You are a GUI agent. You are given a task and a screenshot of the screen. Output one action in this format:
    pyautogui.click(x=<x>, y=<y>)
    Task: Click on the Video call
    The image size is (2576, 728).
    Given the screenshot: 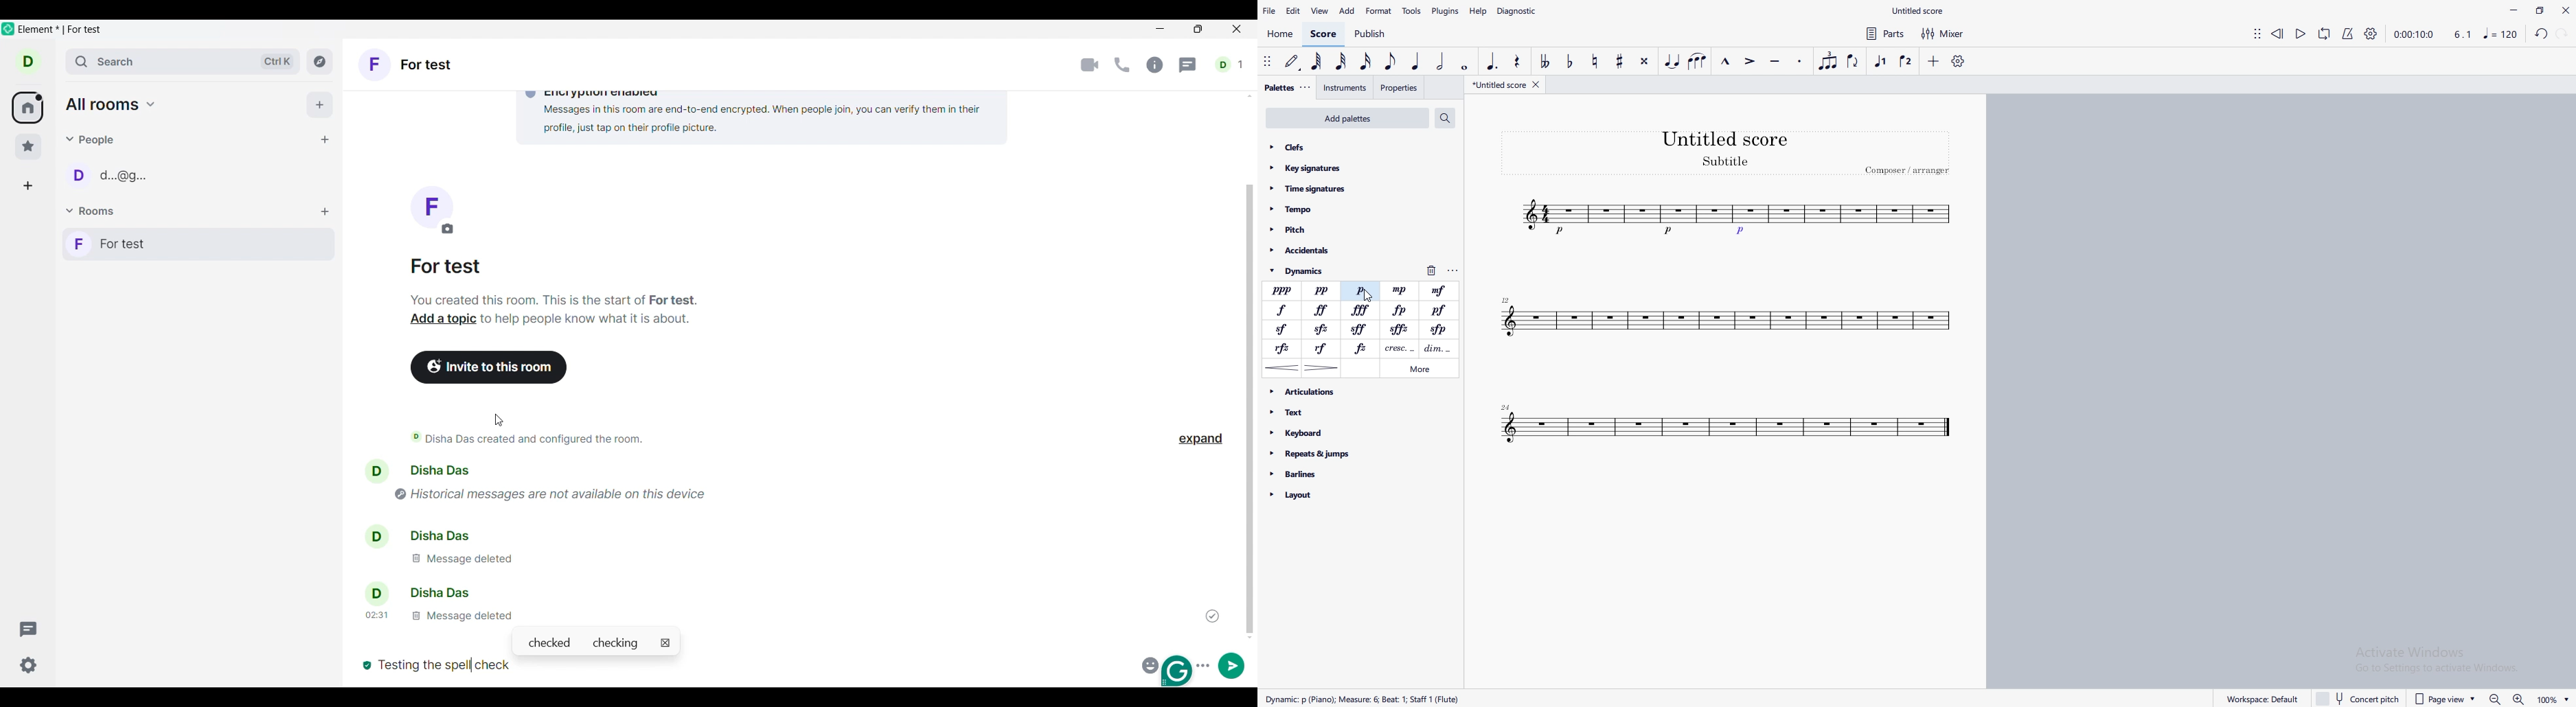 What is the action you would take?
    pyautogui.click(x=1090, y=65)
    